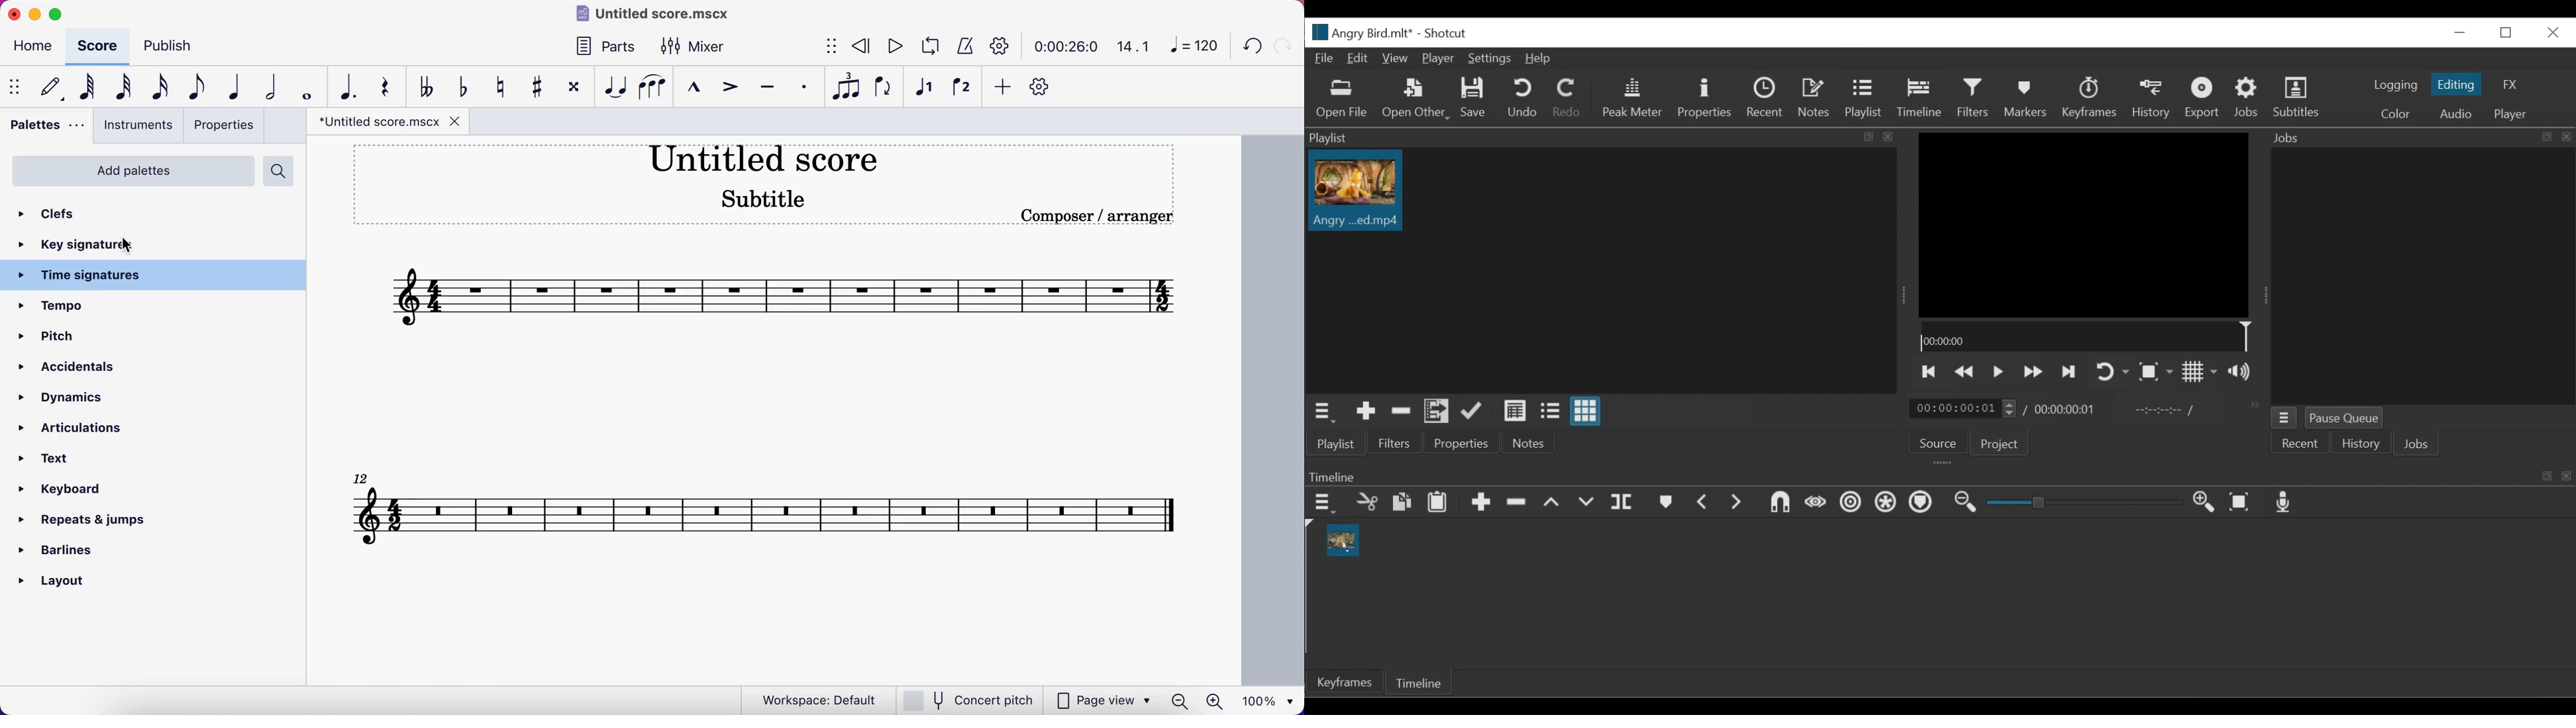 Image resolution: width=2576 pixels, height=728 pixels. What do you see at coordinates (1554, 502) in the screenshot?
I see `Lift` at bounding box center [1554, 502].